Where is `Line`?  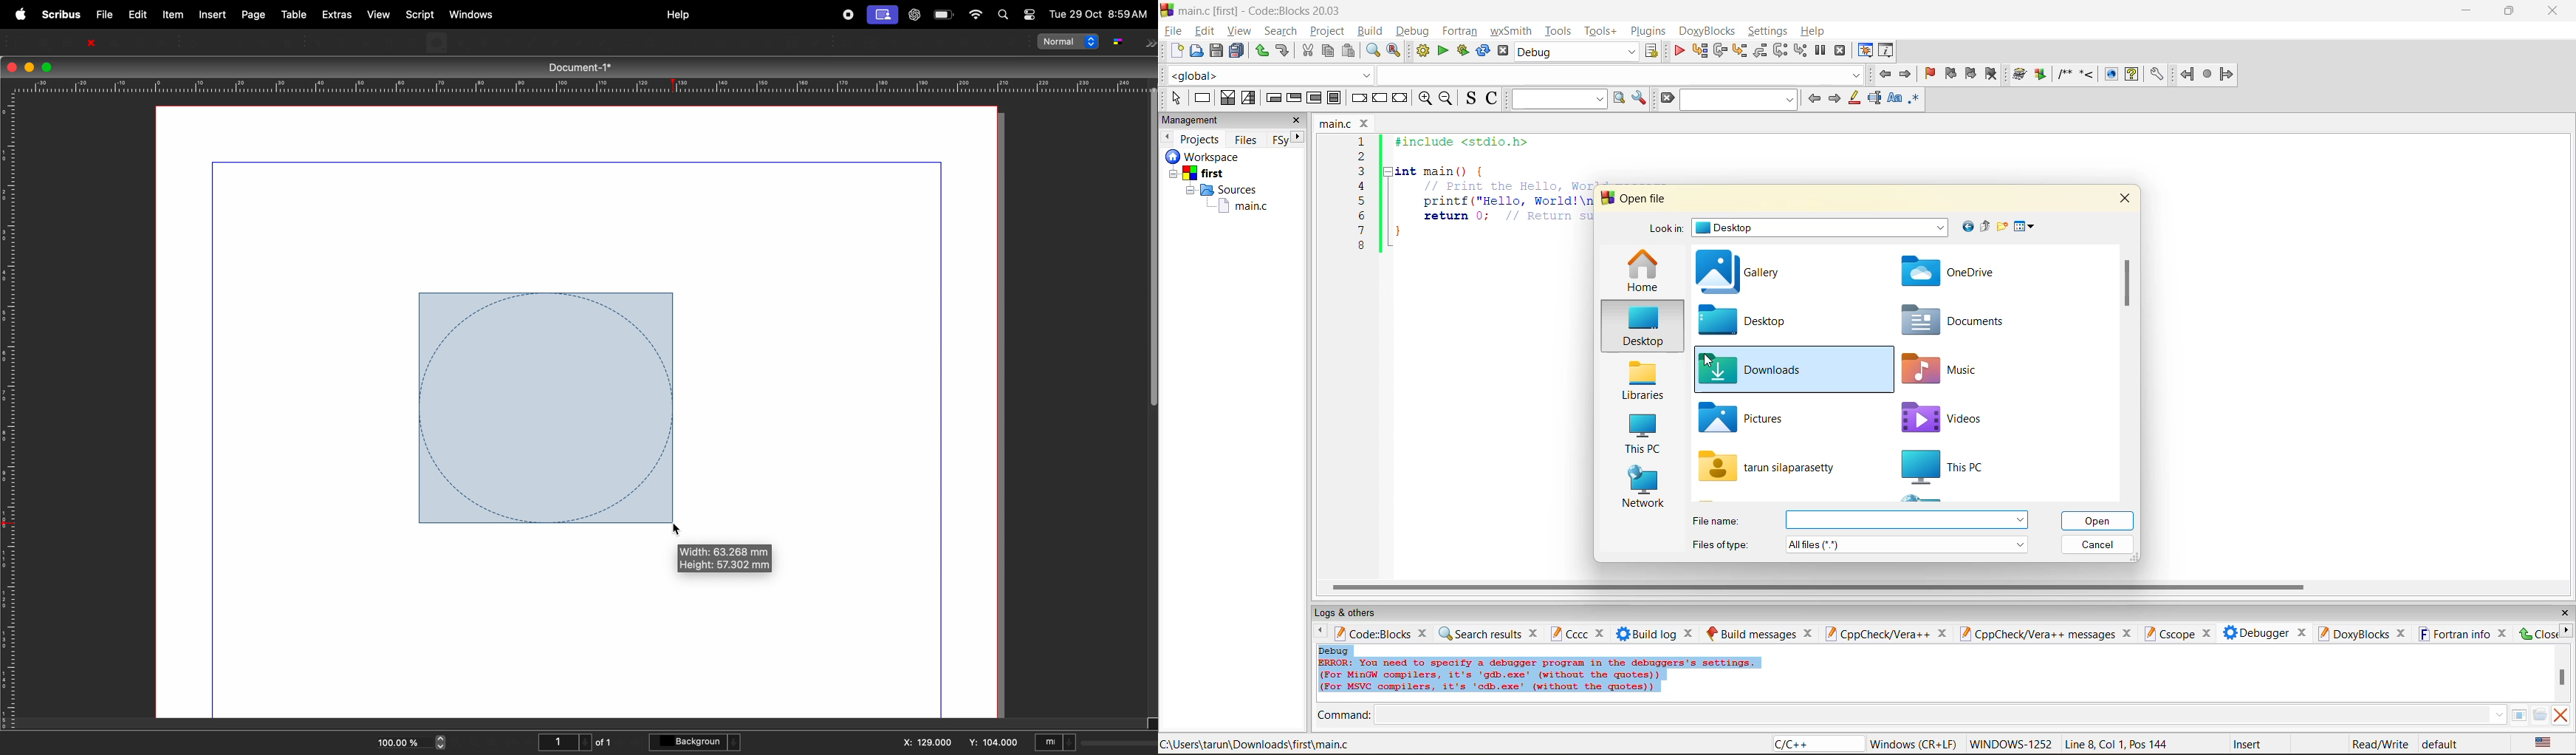
Line is located at coordinates (534, 42).